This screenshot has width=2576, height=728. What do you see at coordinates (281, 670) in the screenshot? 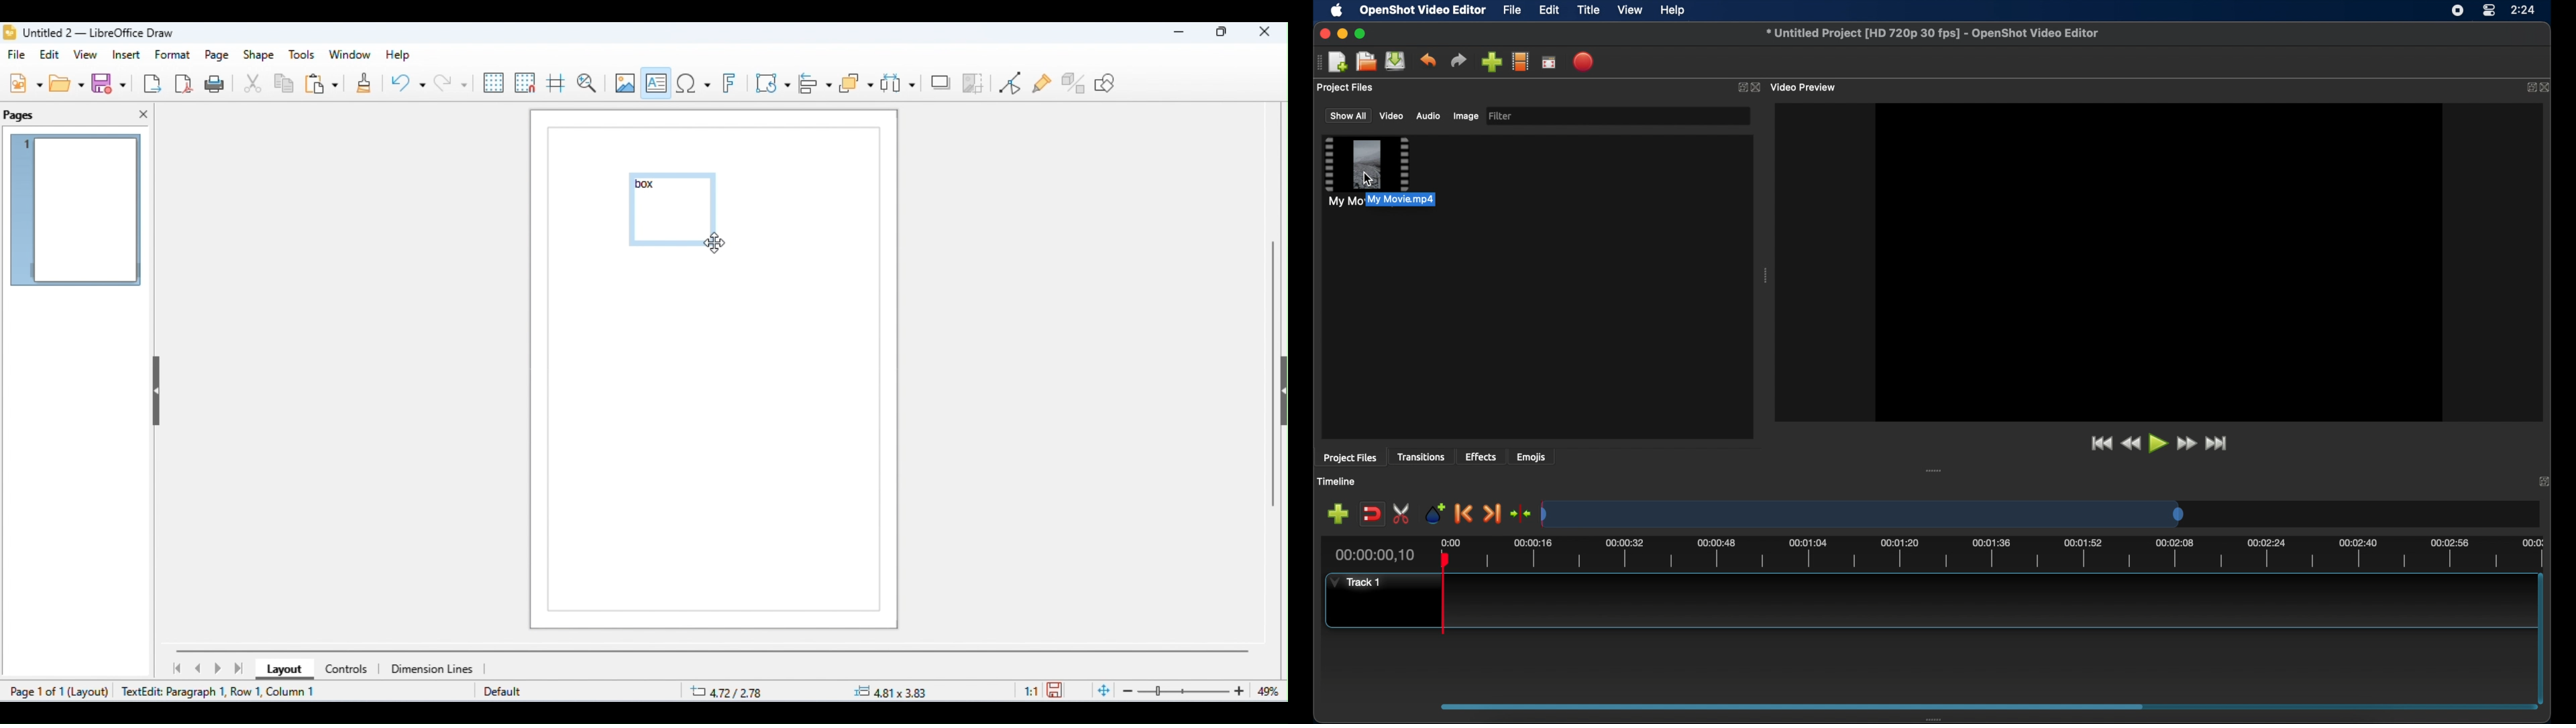
I see `layout` at bounding box center [281, 670].